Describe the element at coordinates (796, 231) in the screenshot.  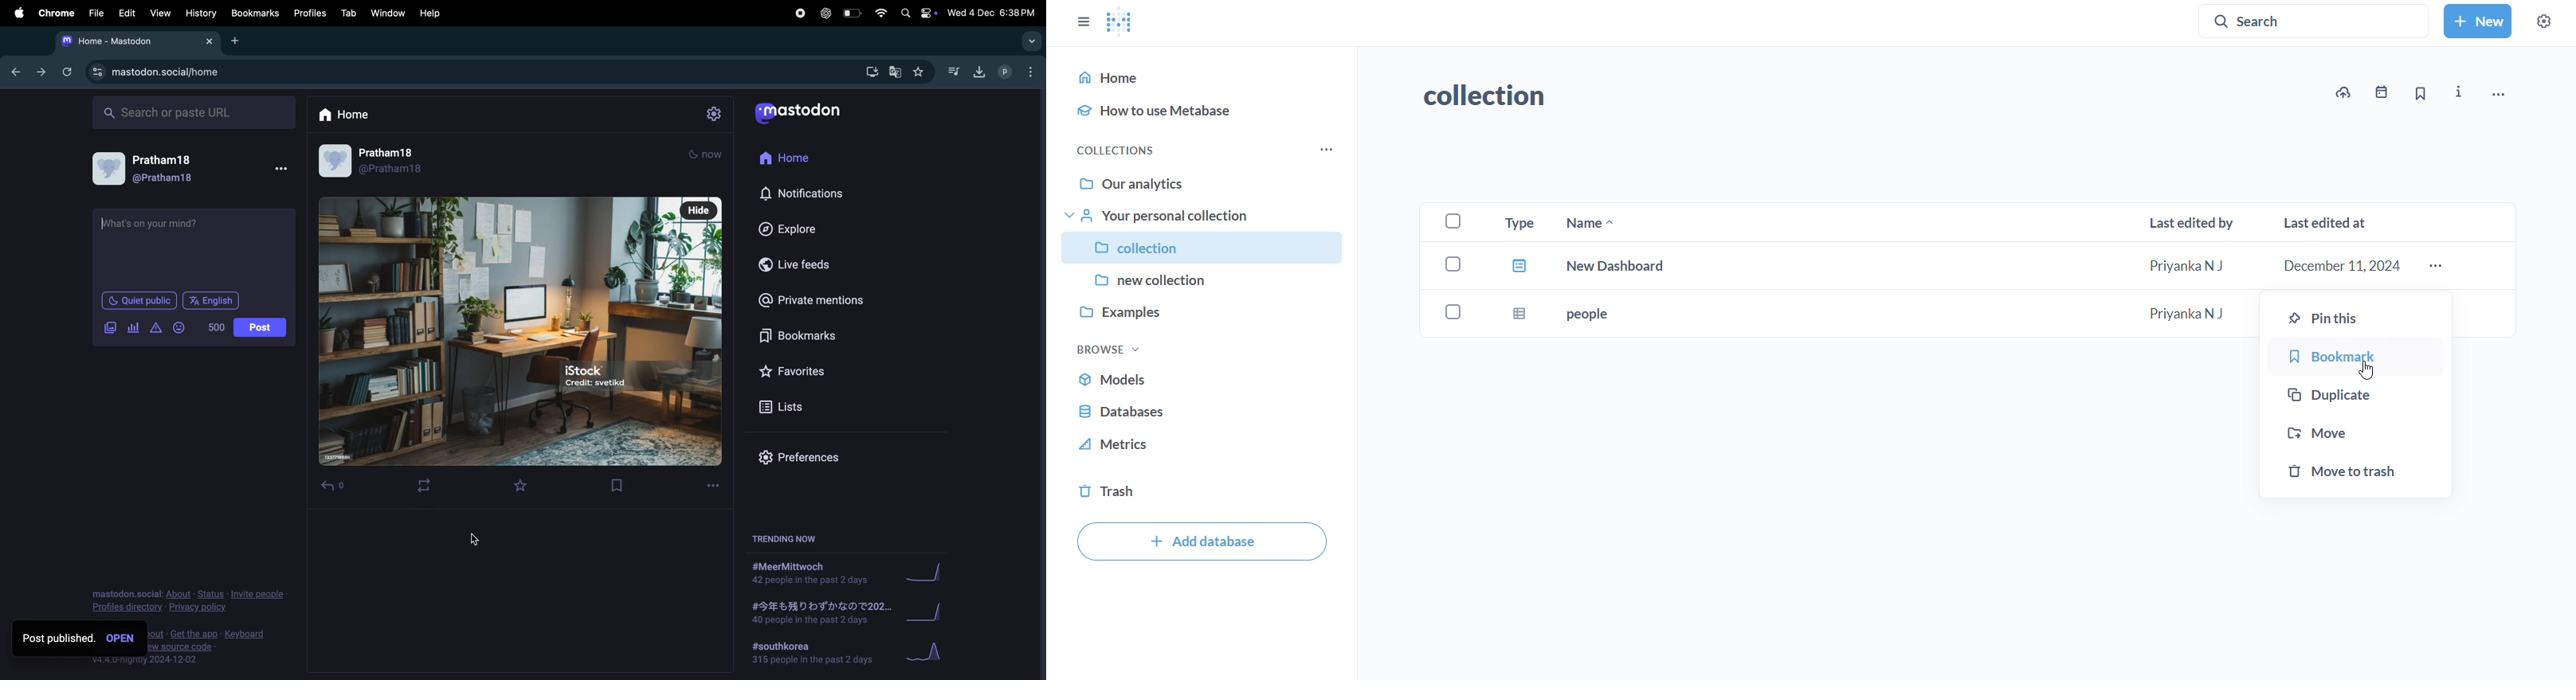
I see `explore` at that location.